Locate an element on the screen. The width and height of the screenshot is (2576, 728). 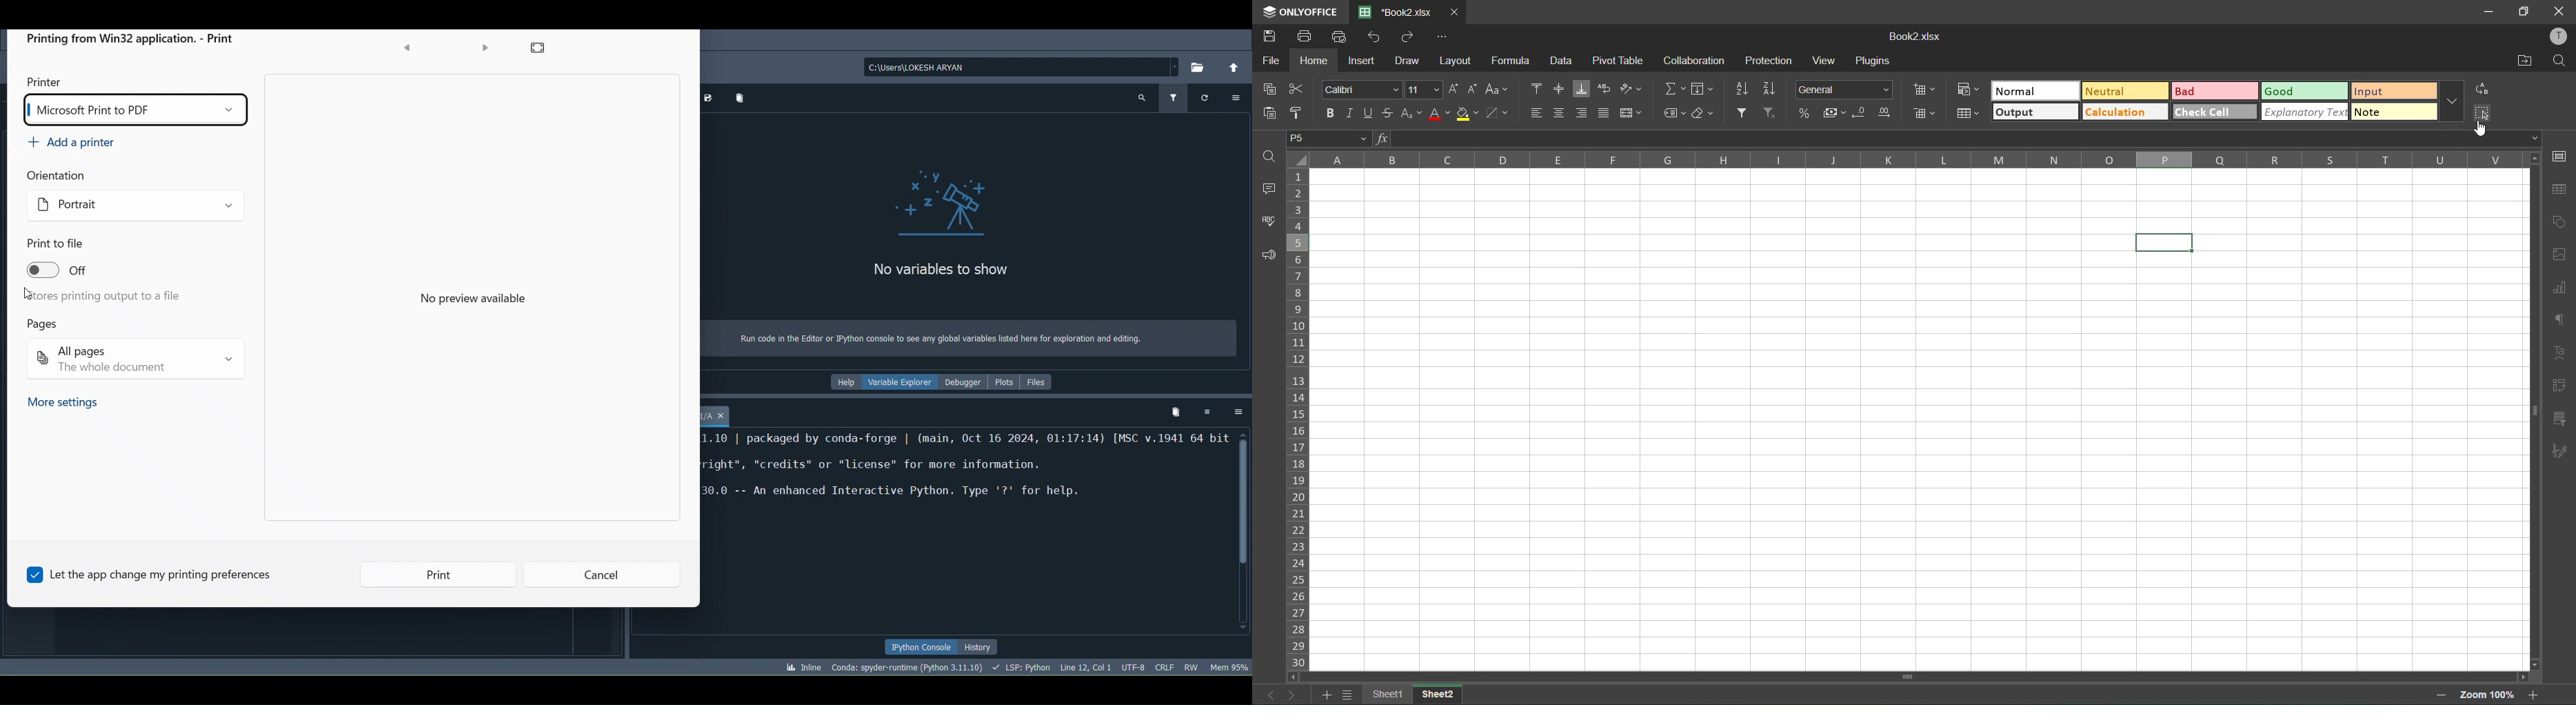
sort descending is located at coordinates (1775, 90).